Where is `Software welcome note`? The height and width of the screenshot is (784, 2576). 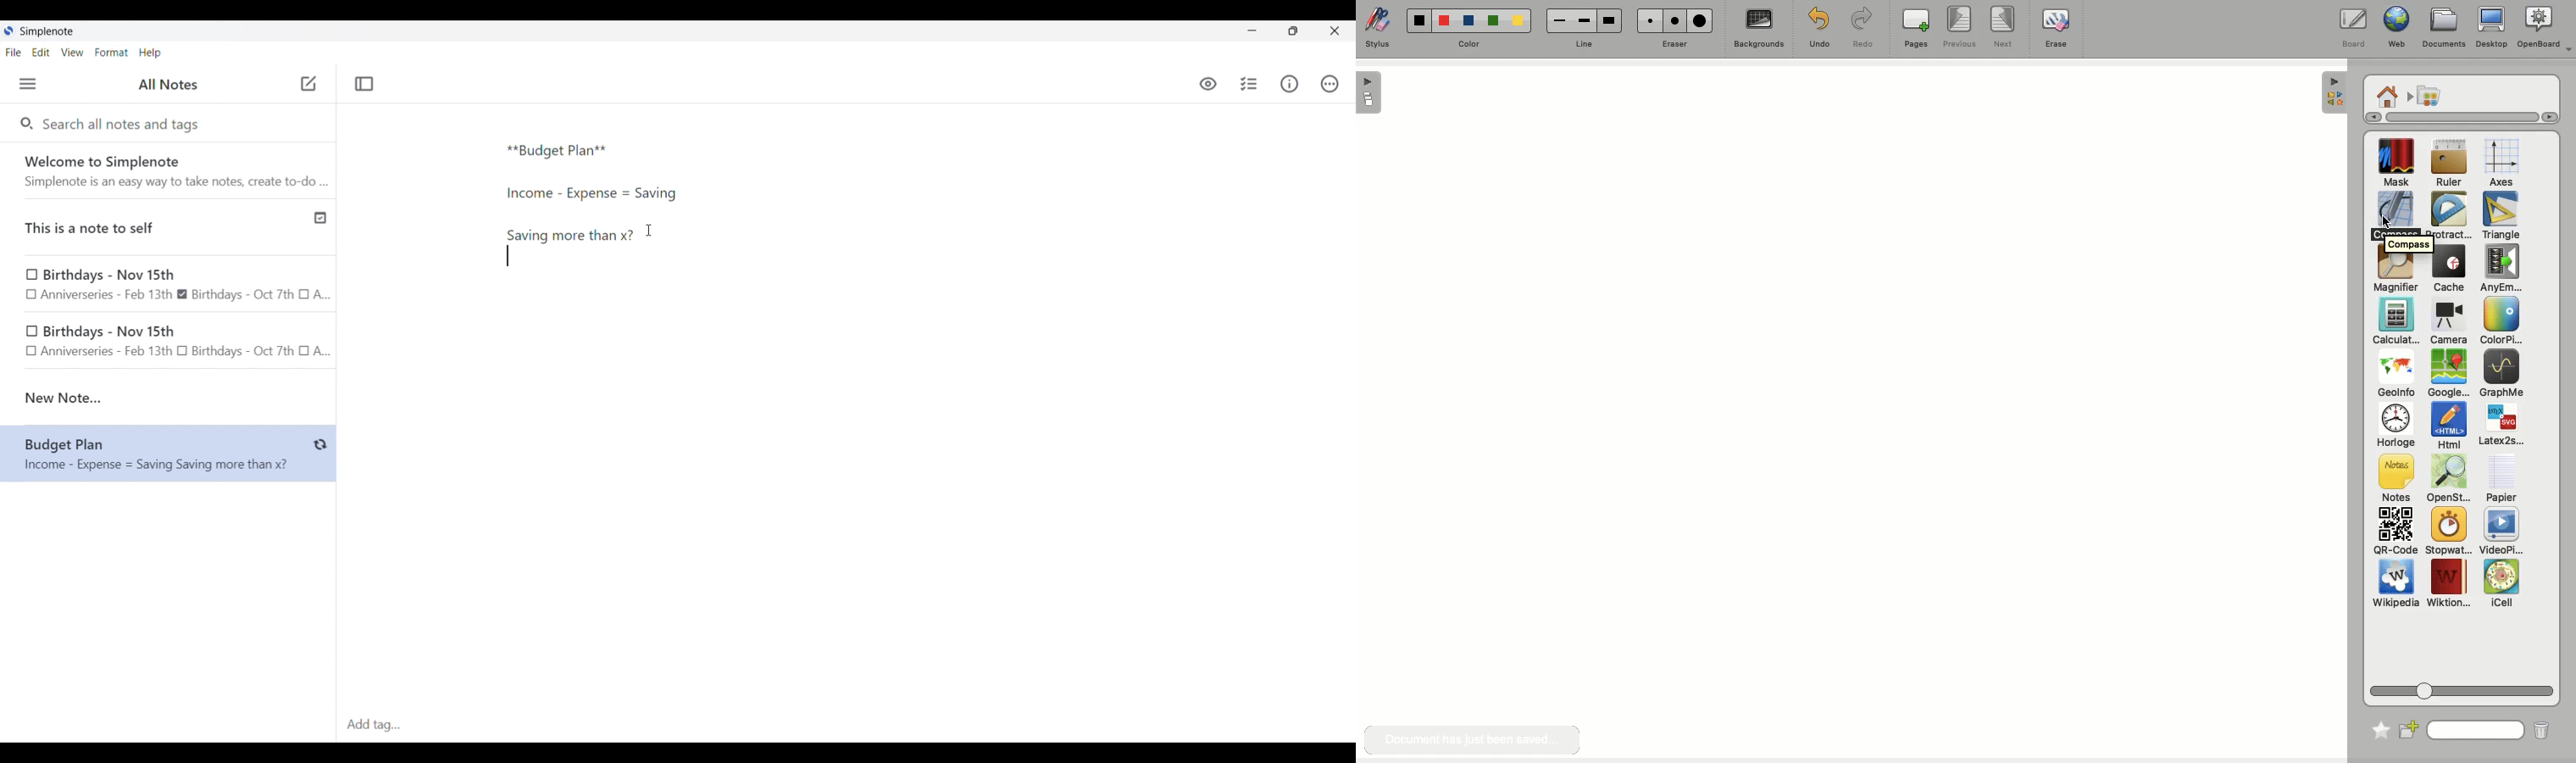 Software welcome note is located at coordinates (172, 170).